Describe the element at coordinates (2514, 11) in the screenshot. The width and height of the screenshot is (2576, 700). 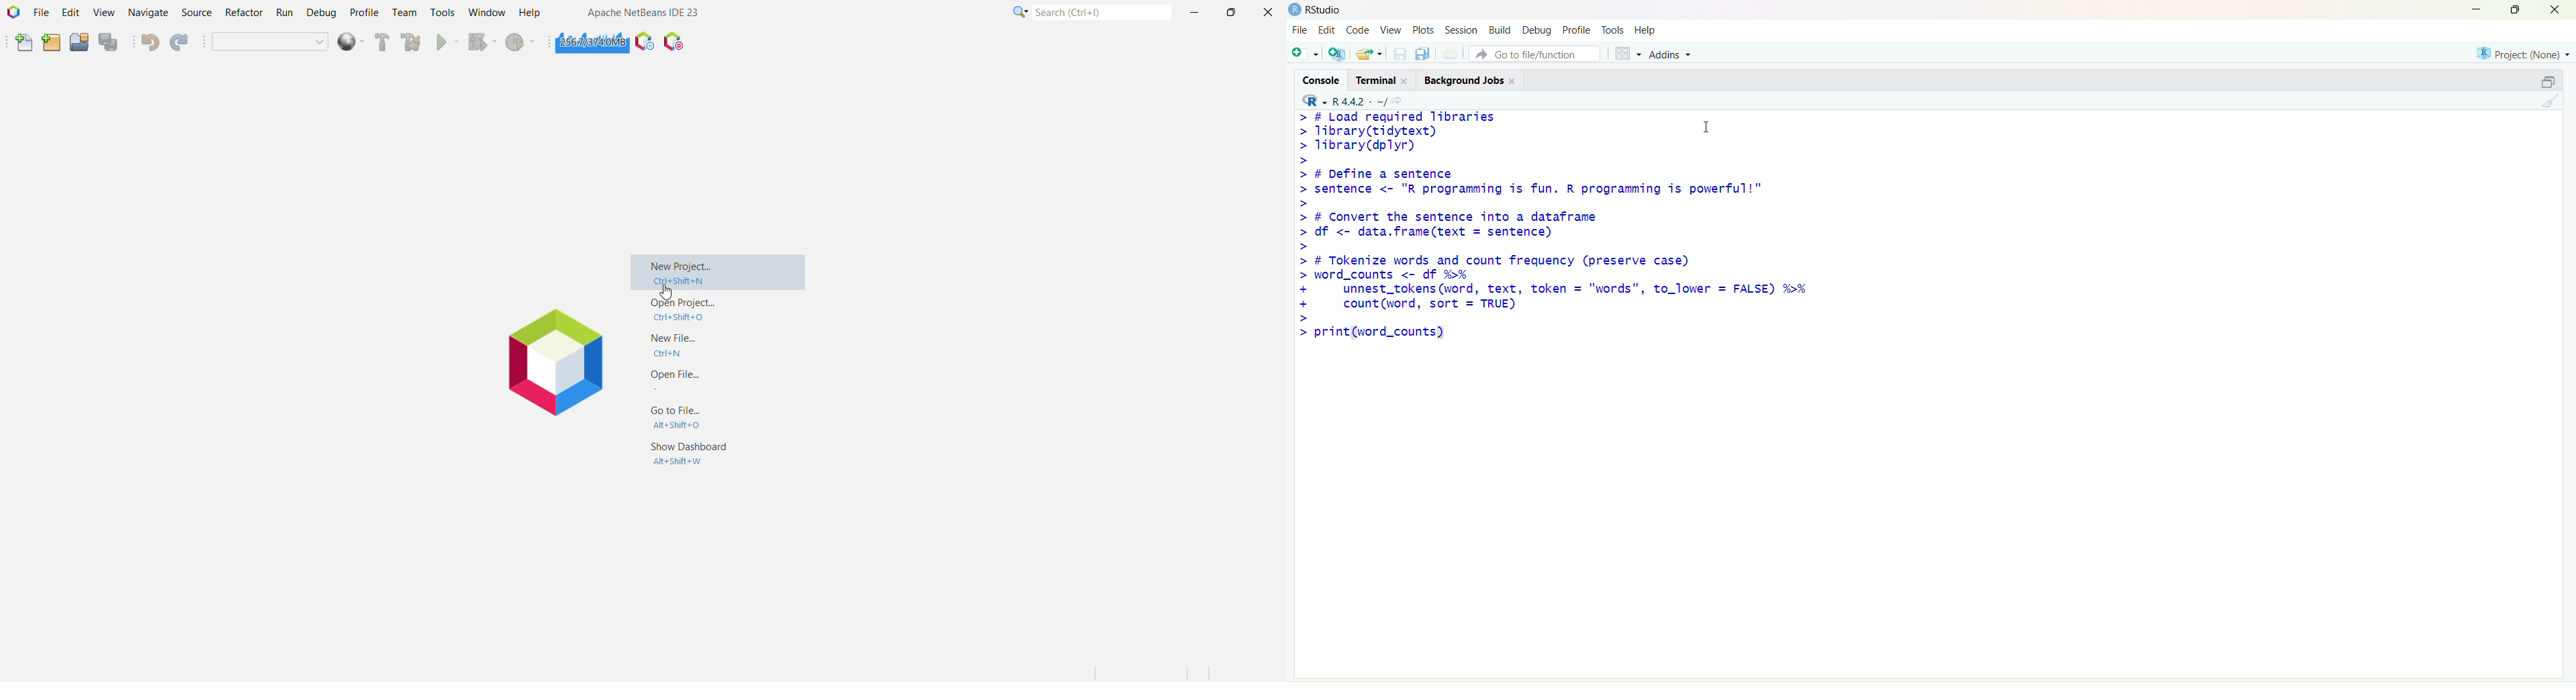
I see `maximize` at that location.